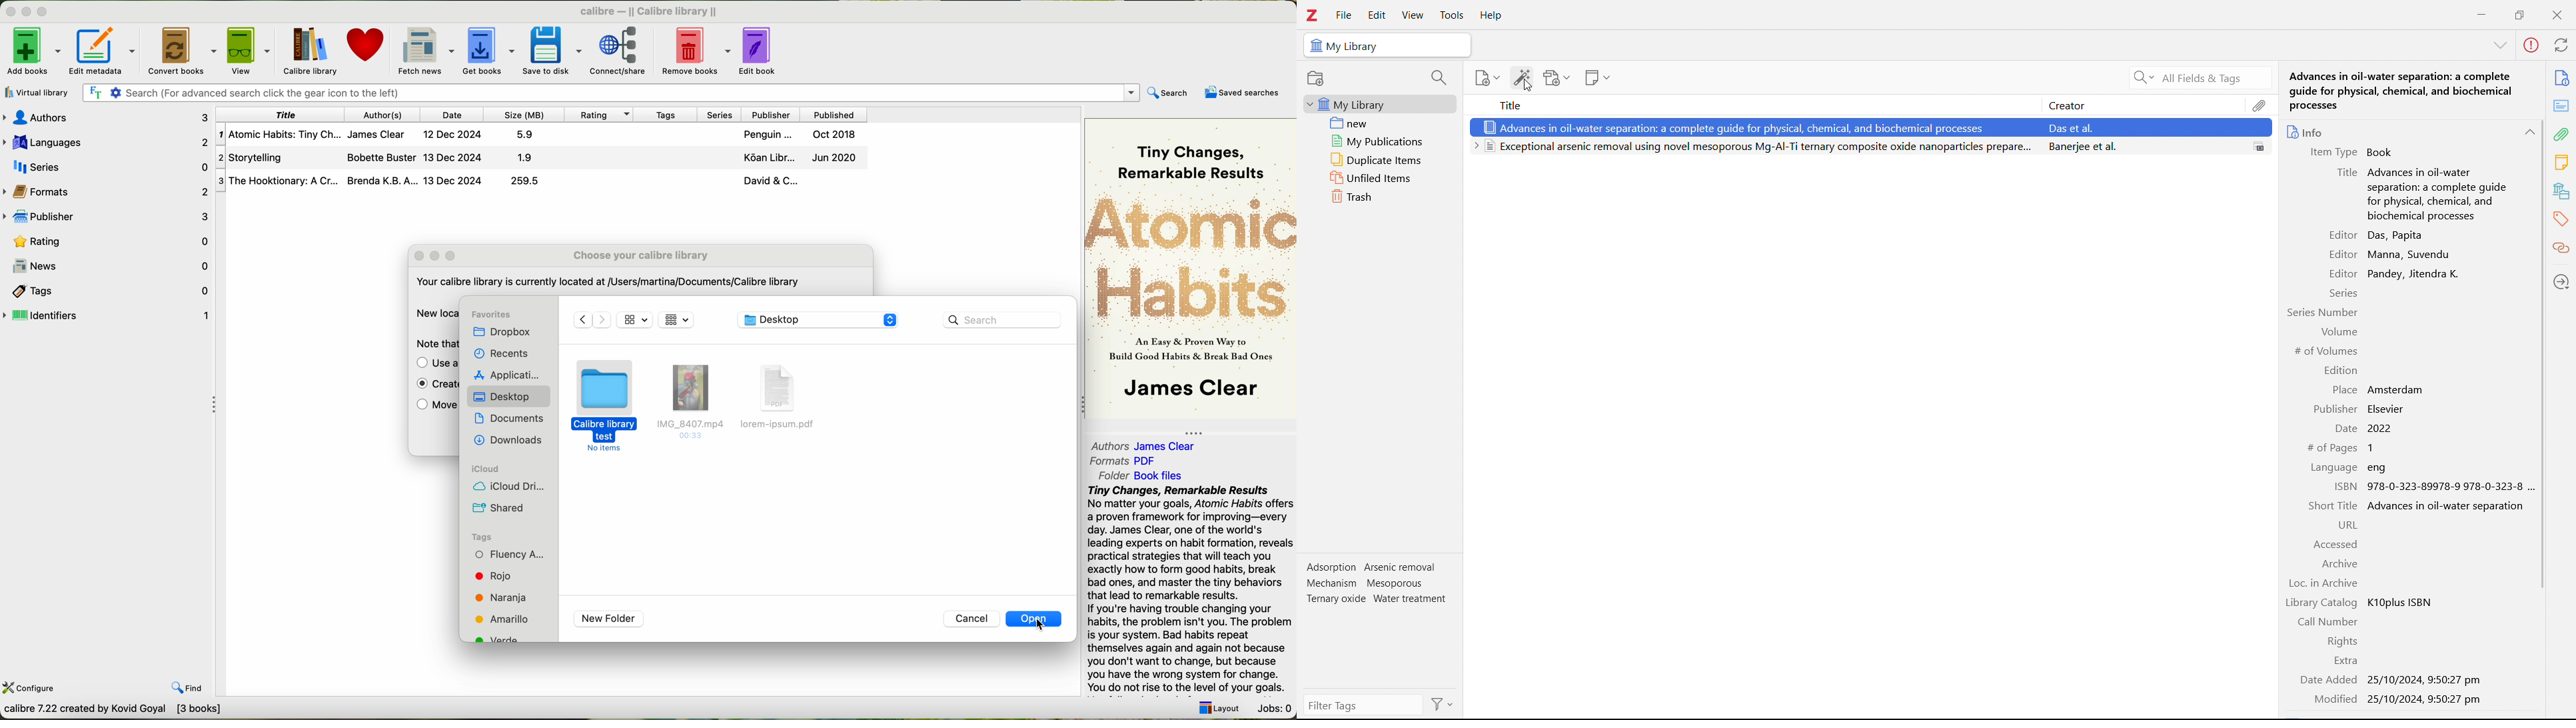 Image resolution: width=2576 pixels, height=728 pixels. Describe the element at coordinates (2413, 89) in the screenshot. I see `Advances in oil water separations: a complete guide for physical chemical and biochemical processes` at that location.